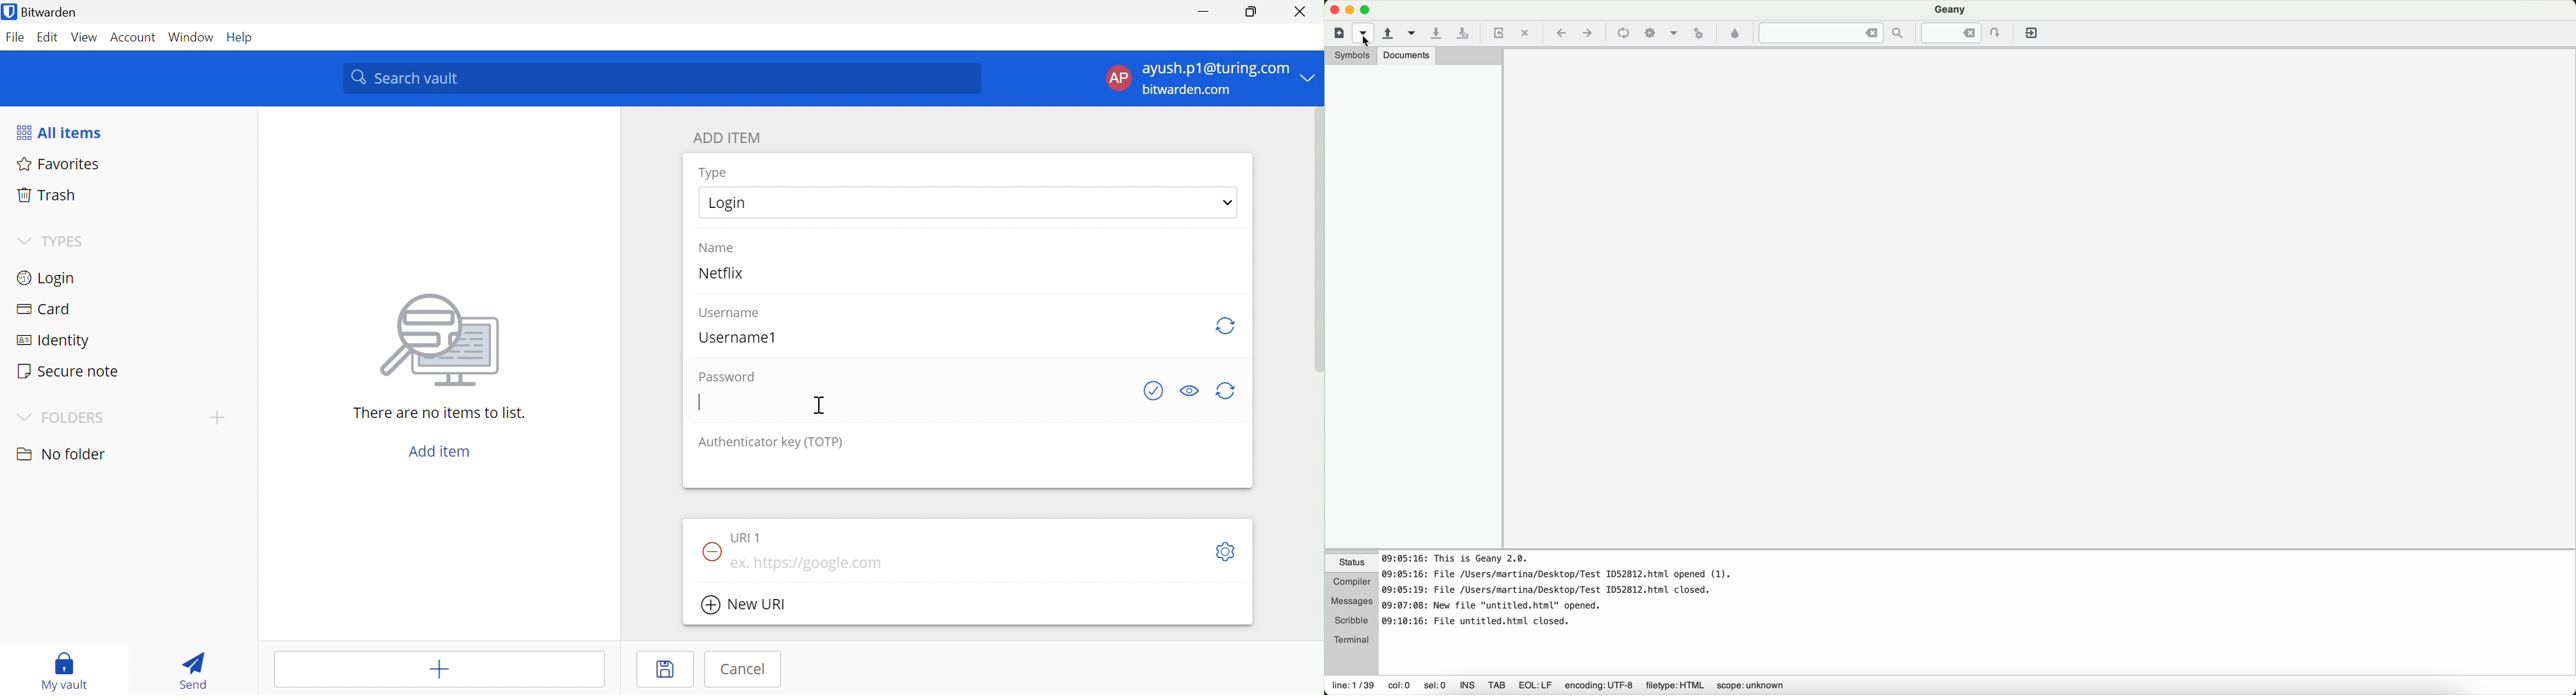 Image resolution: width=2576 pixels, height=700 pixels. What do you see at coordinates (1186, 89) in the screenshot?
I see `bitwarden.com` at bounding box center [1186, 89].